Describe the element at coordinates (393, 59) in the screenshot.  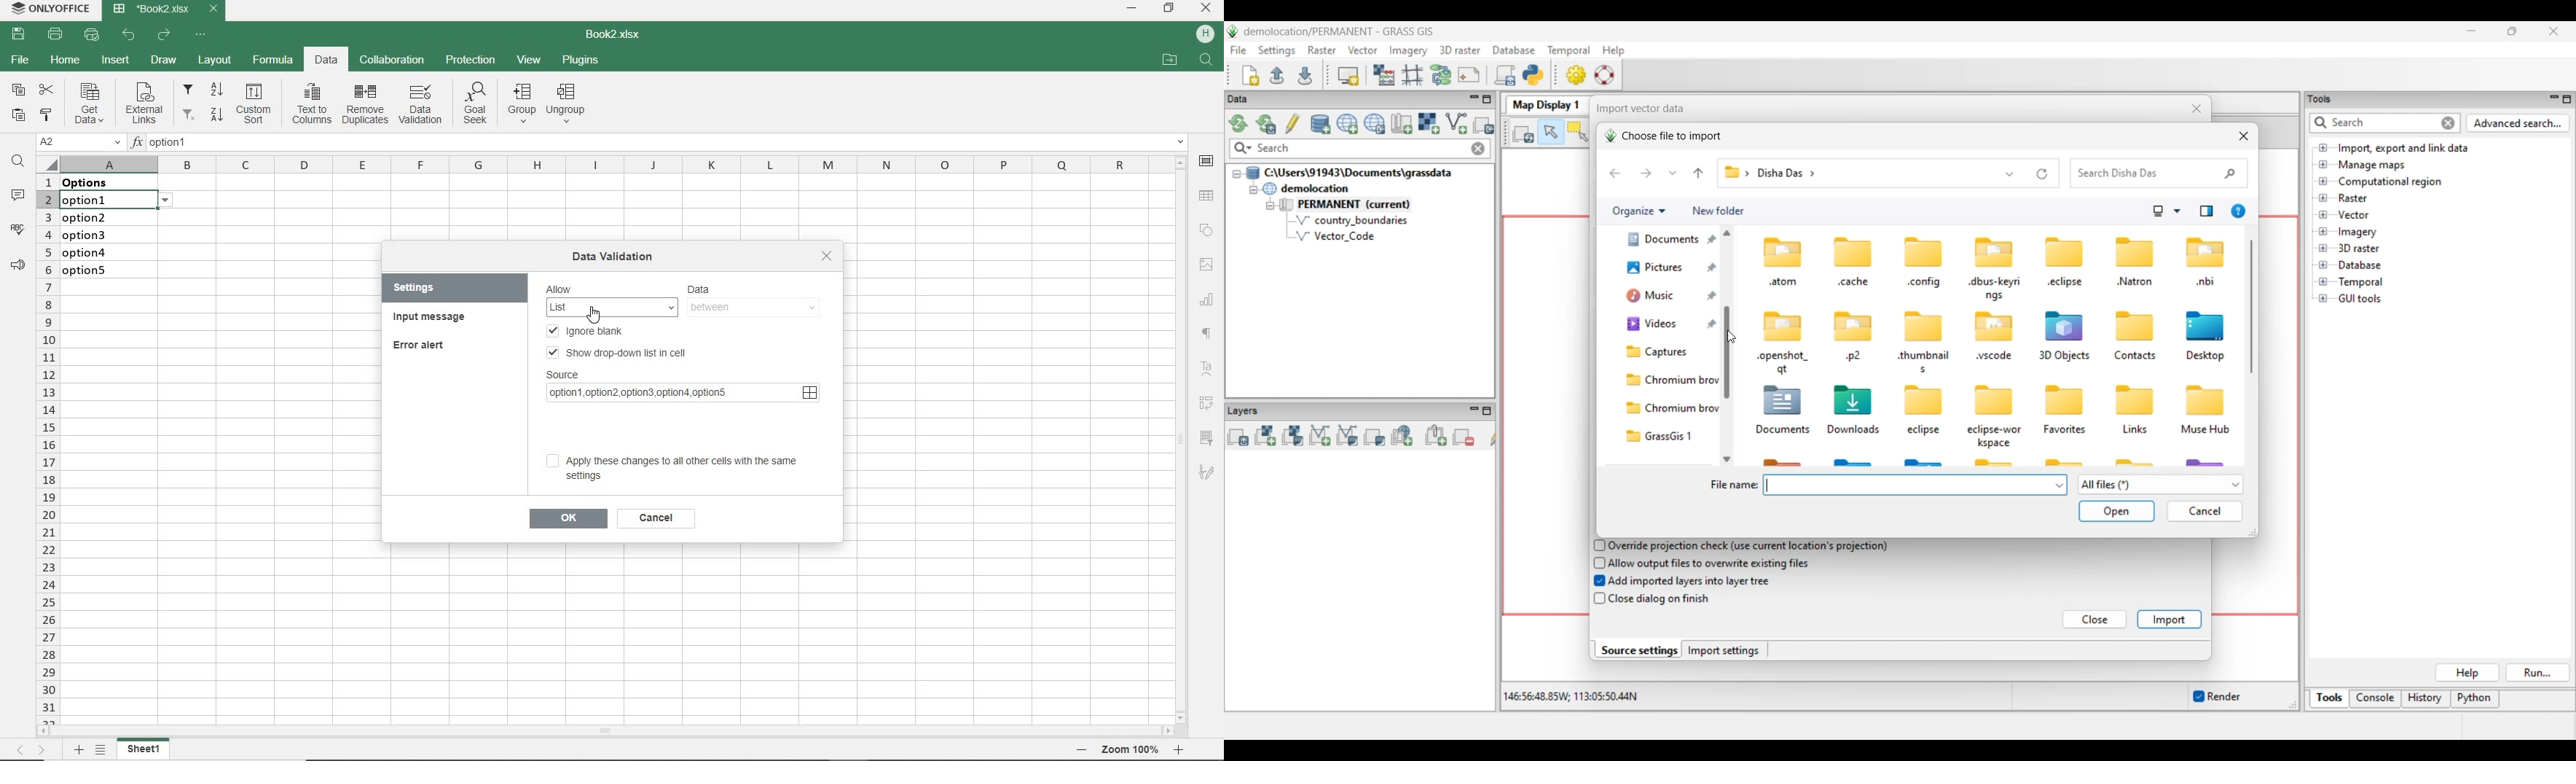
I see `COLLABORATION` at that location.